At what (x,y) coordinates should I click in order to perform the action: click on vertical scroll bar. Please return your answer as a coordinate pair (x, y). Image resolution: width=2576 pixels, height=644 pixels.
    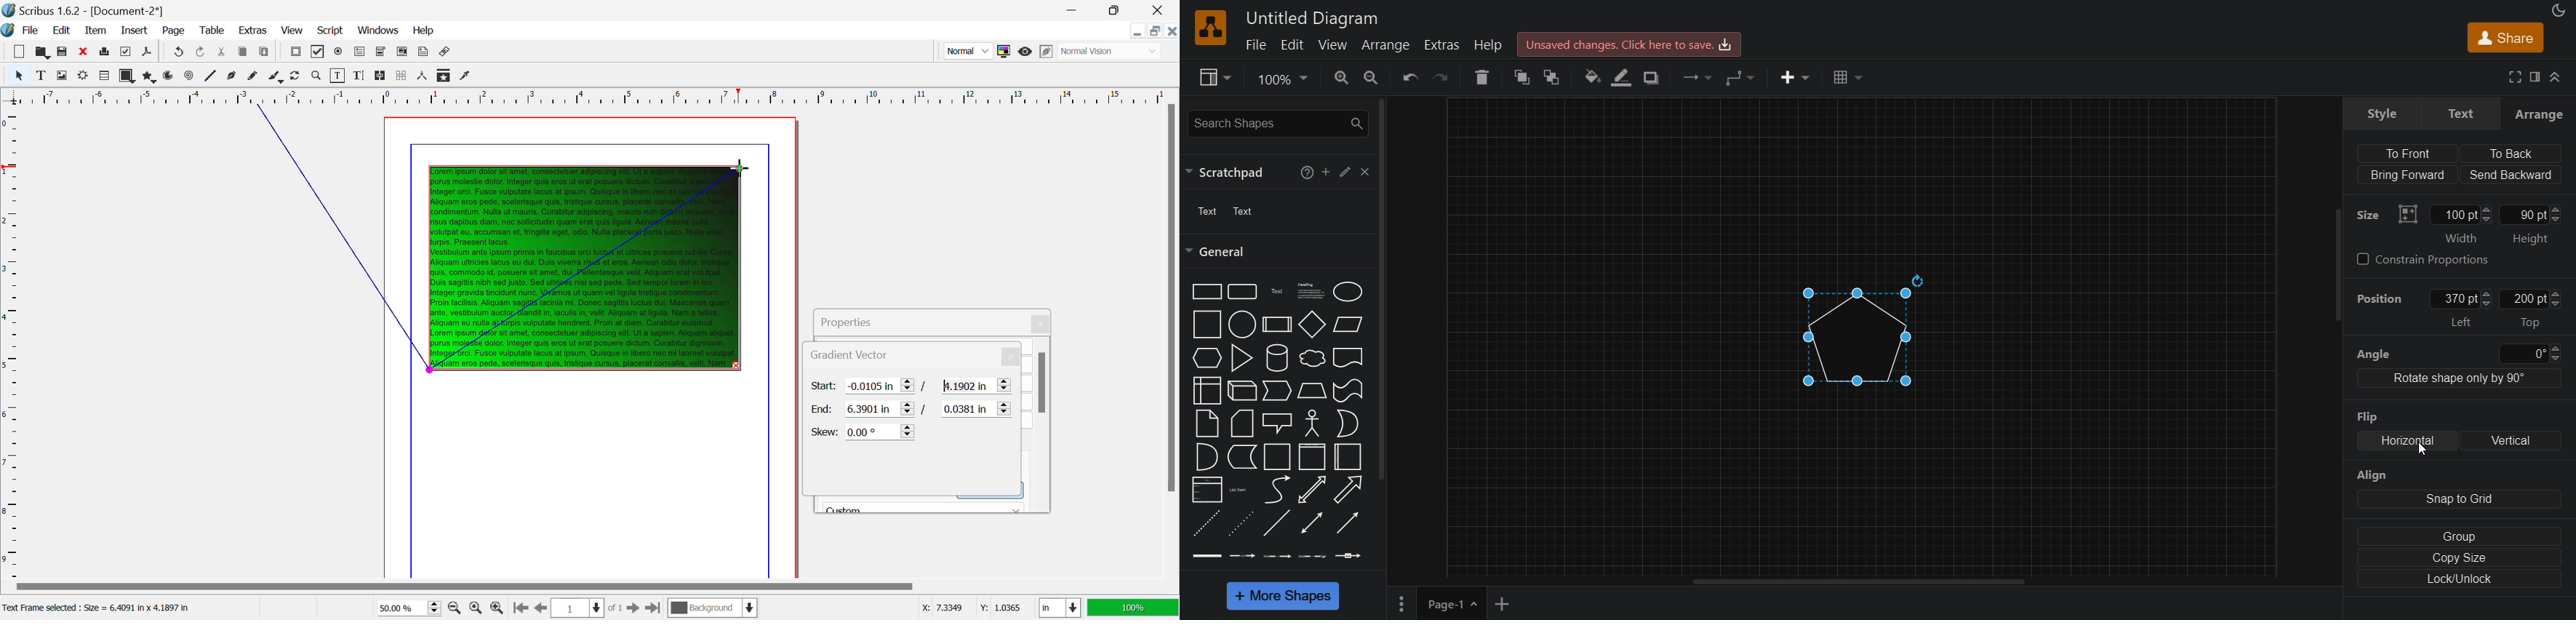
    Looking at the image, I should click on (2337, 291).